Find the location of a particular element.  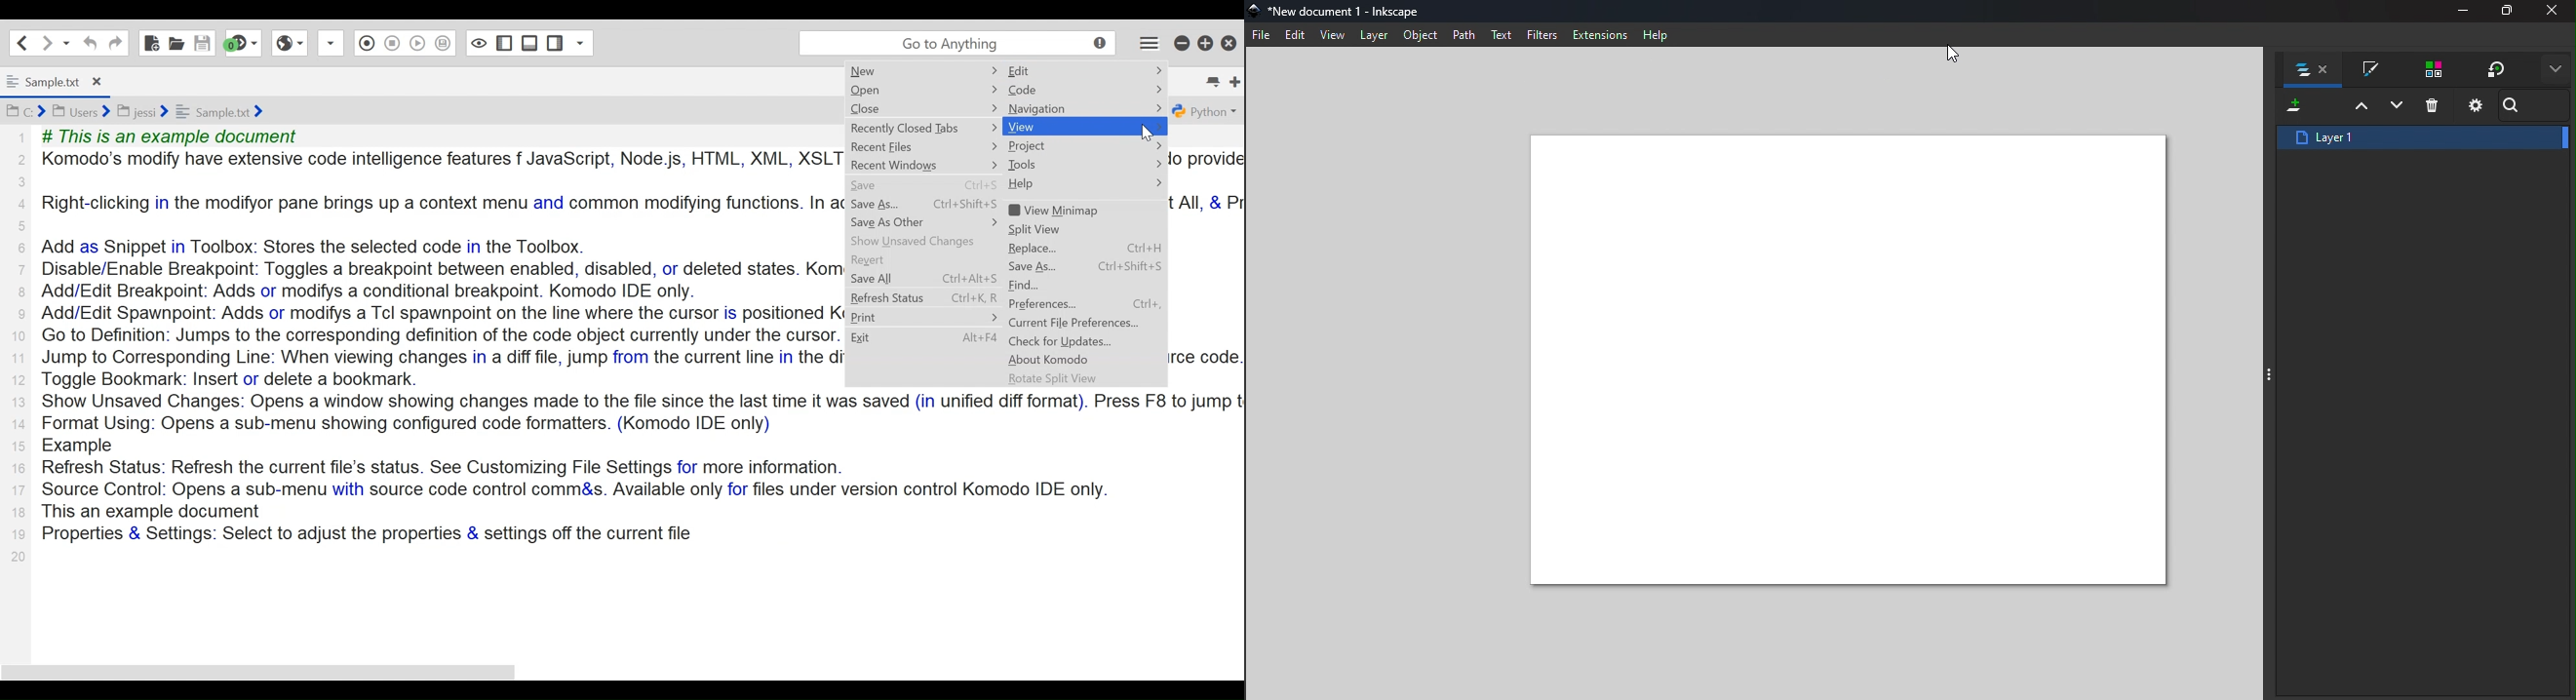

Edit is located at coordinates (1290, 36).